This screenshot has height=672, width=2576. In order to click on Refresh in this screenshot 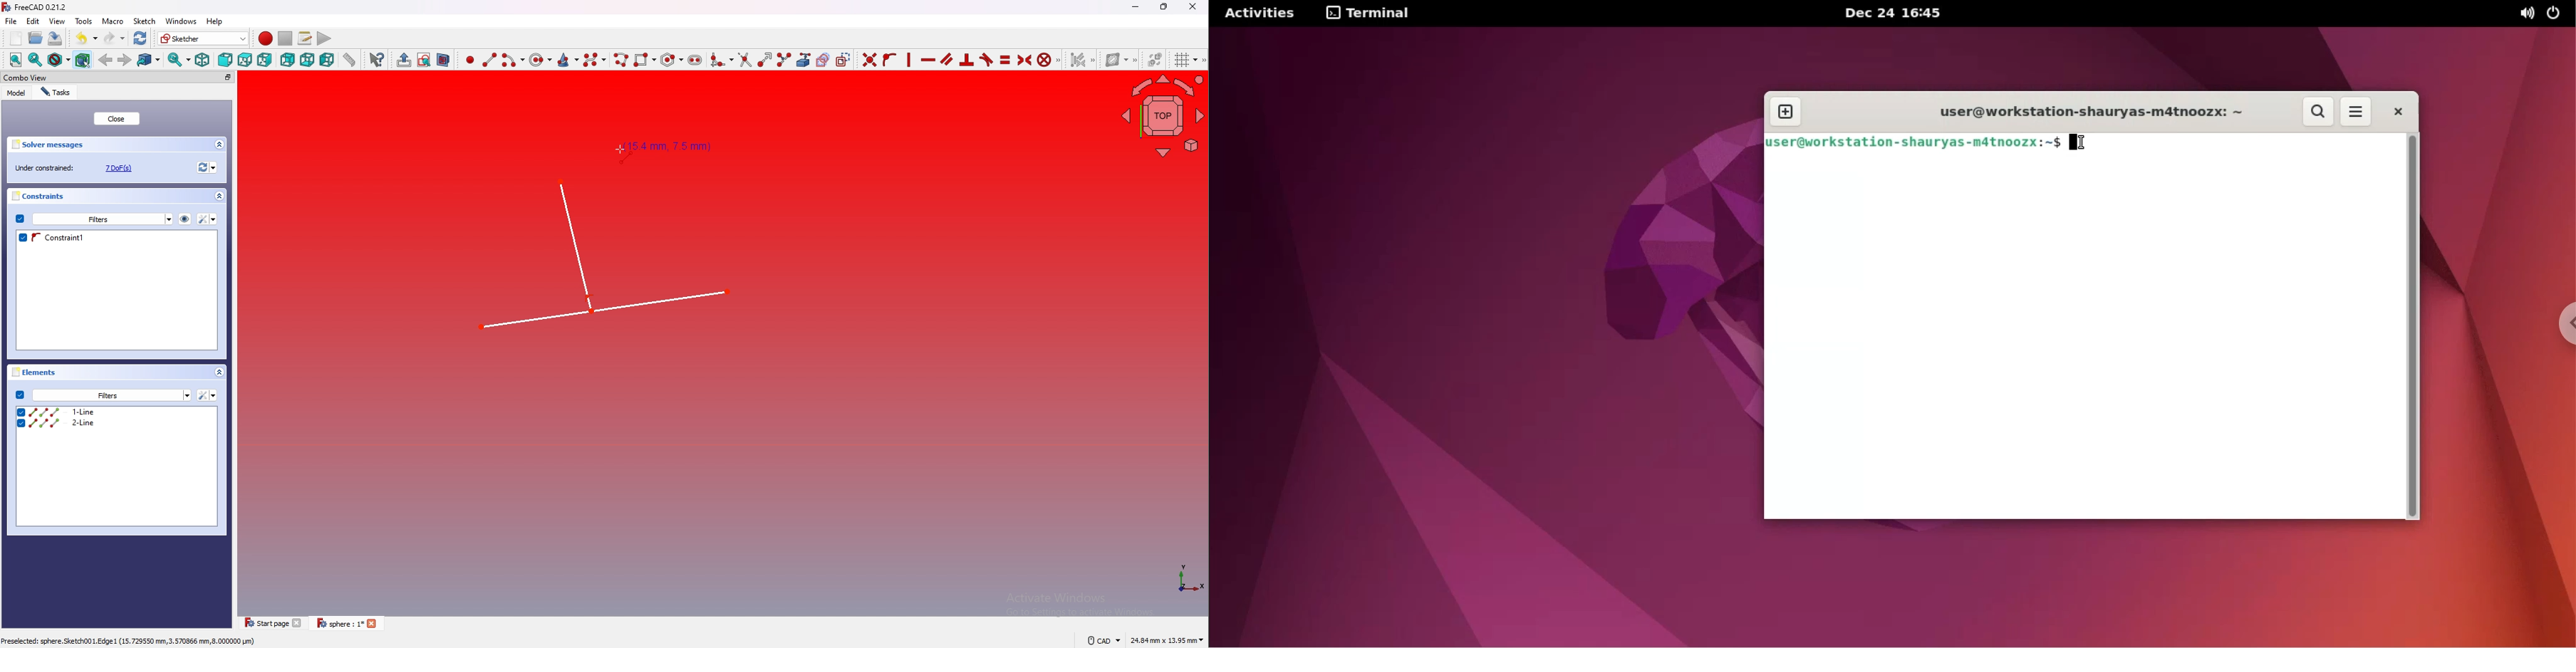, I will do `click(140, 37)`.